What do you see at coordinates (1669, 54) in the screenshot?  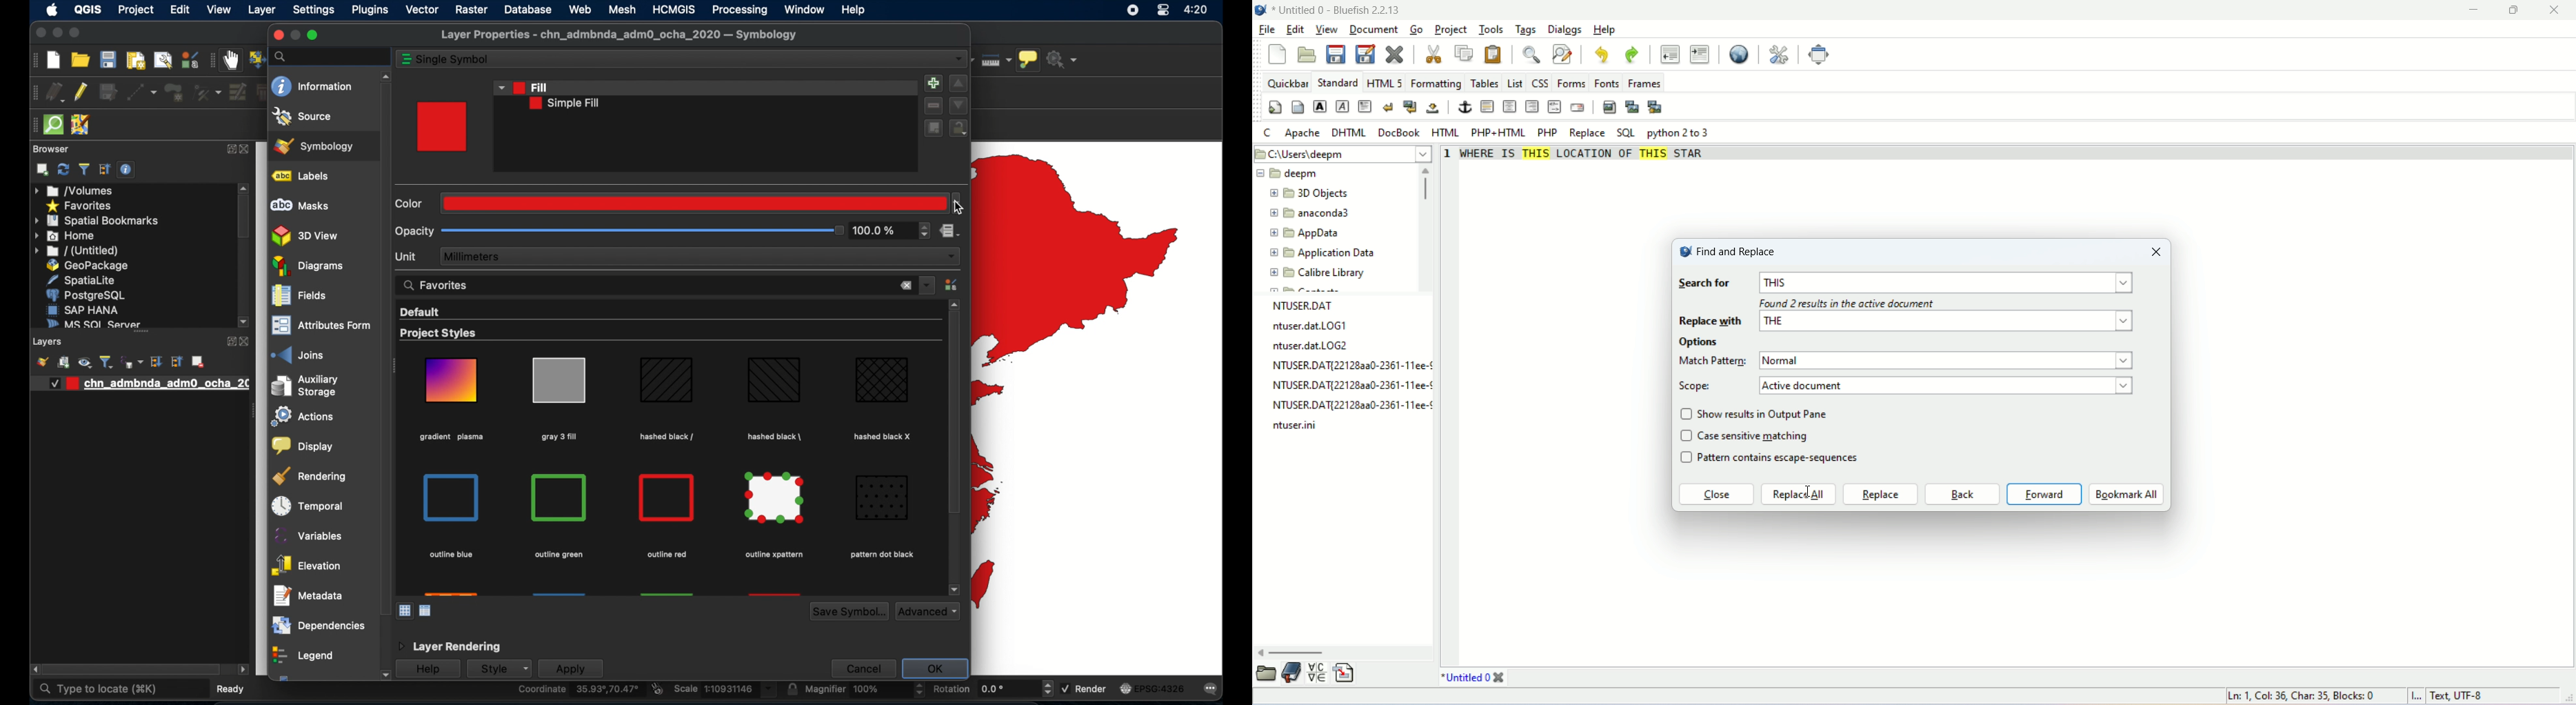 I see `unindent` at bounding box center [1669, 54].